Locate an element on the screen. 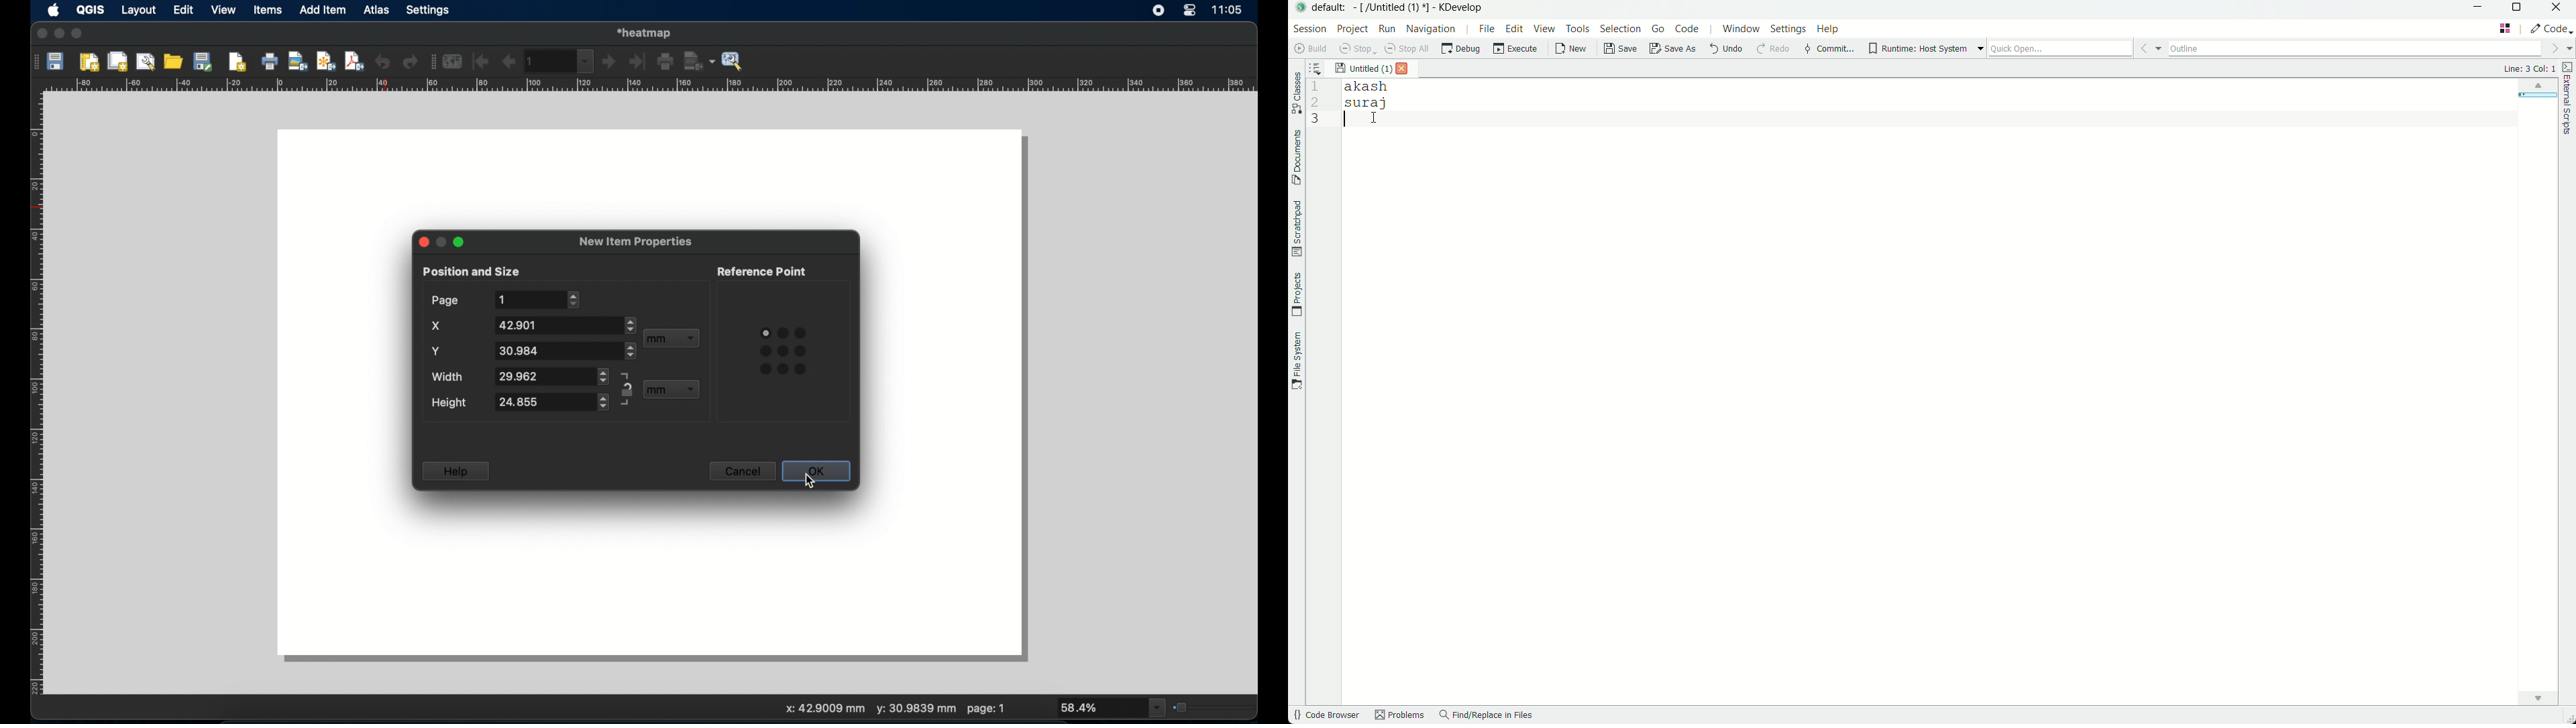  time is located at coordinates (1230, 11).